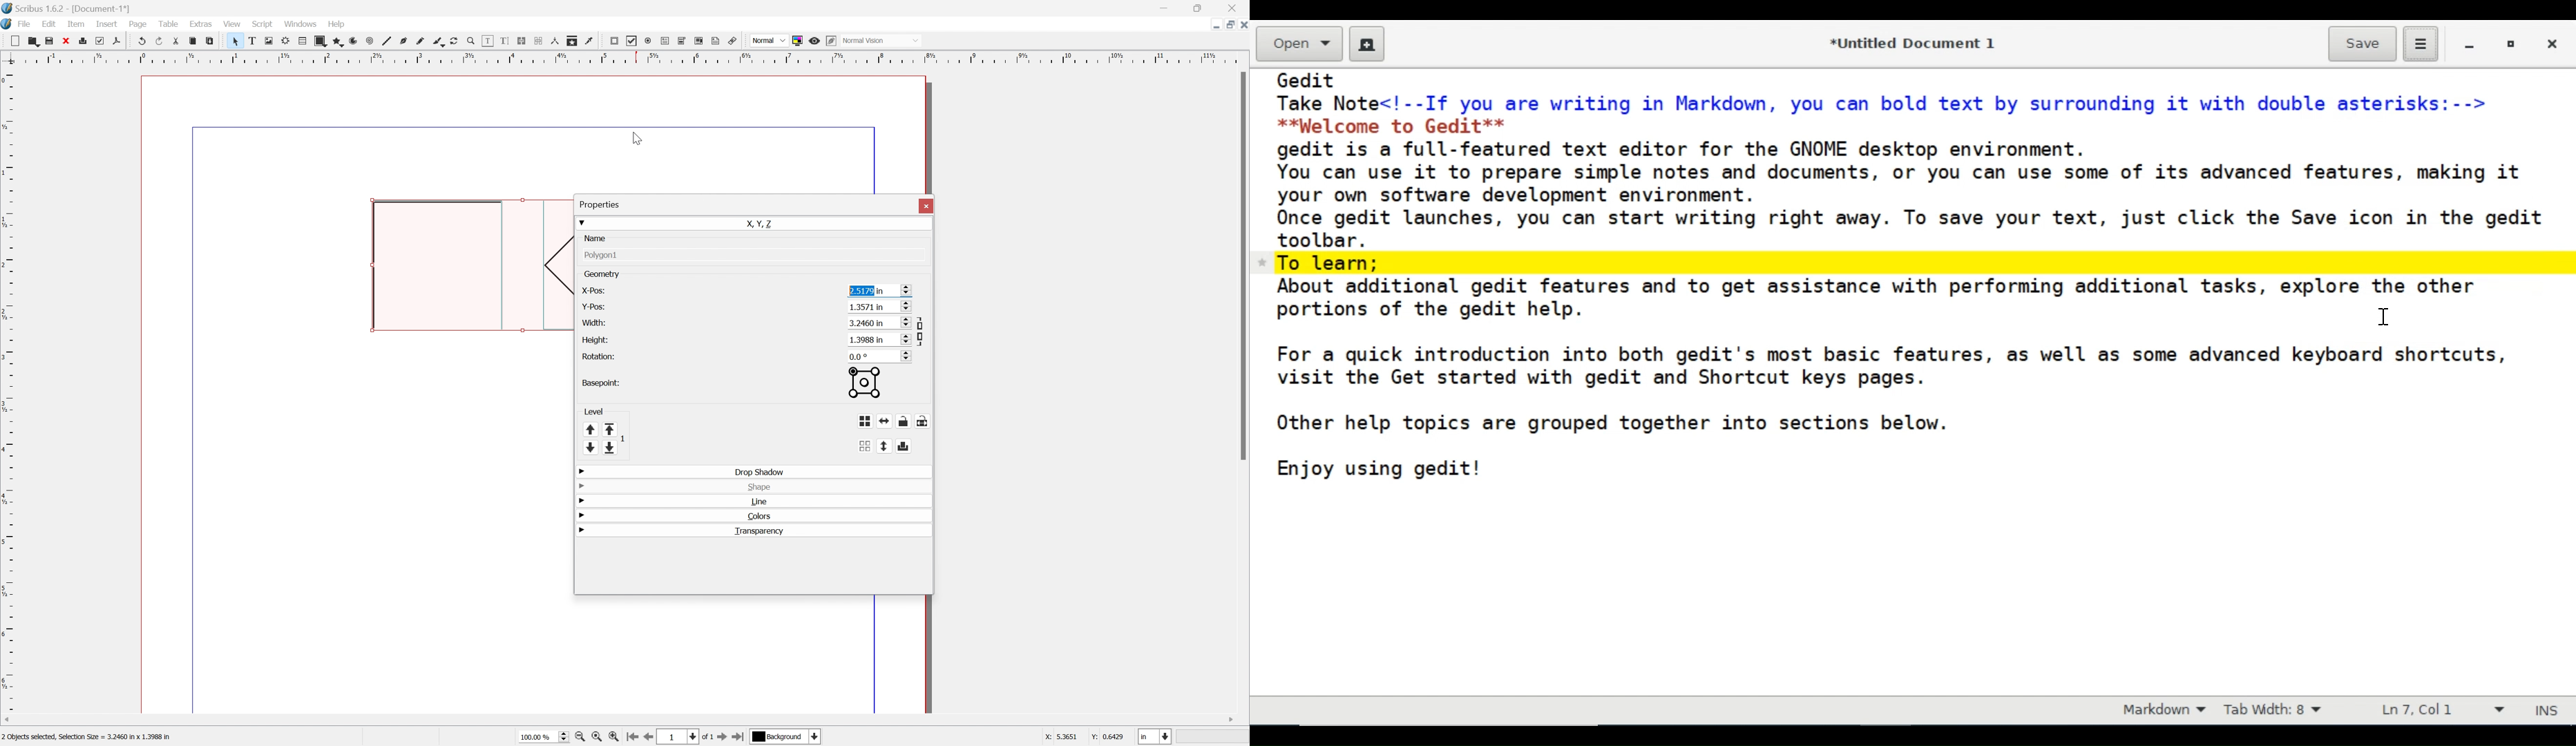 The width and height of the screenshot is (2576, 756). I want to click on rotation, so click(599, 355).